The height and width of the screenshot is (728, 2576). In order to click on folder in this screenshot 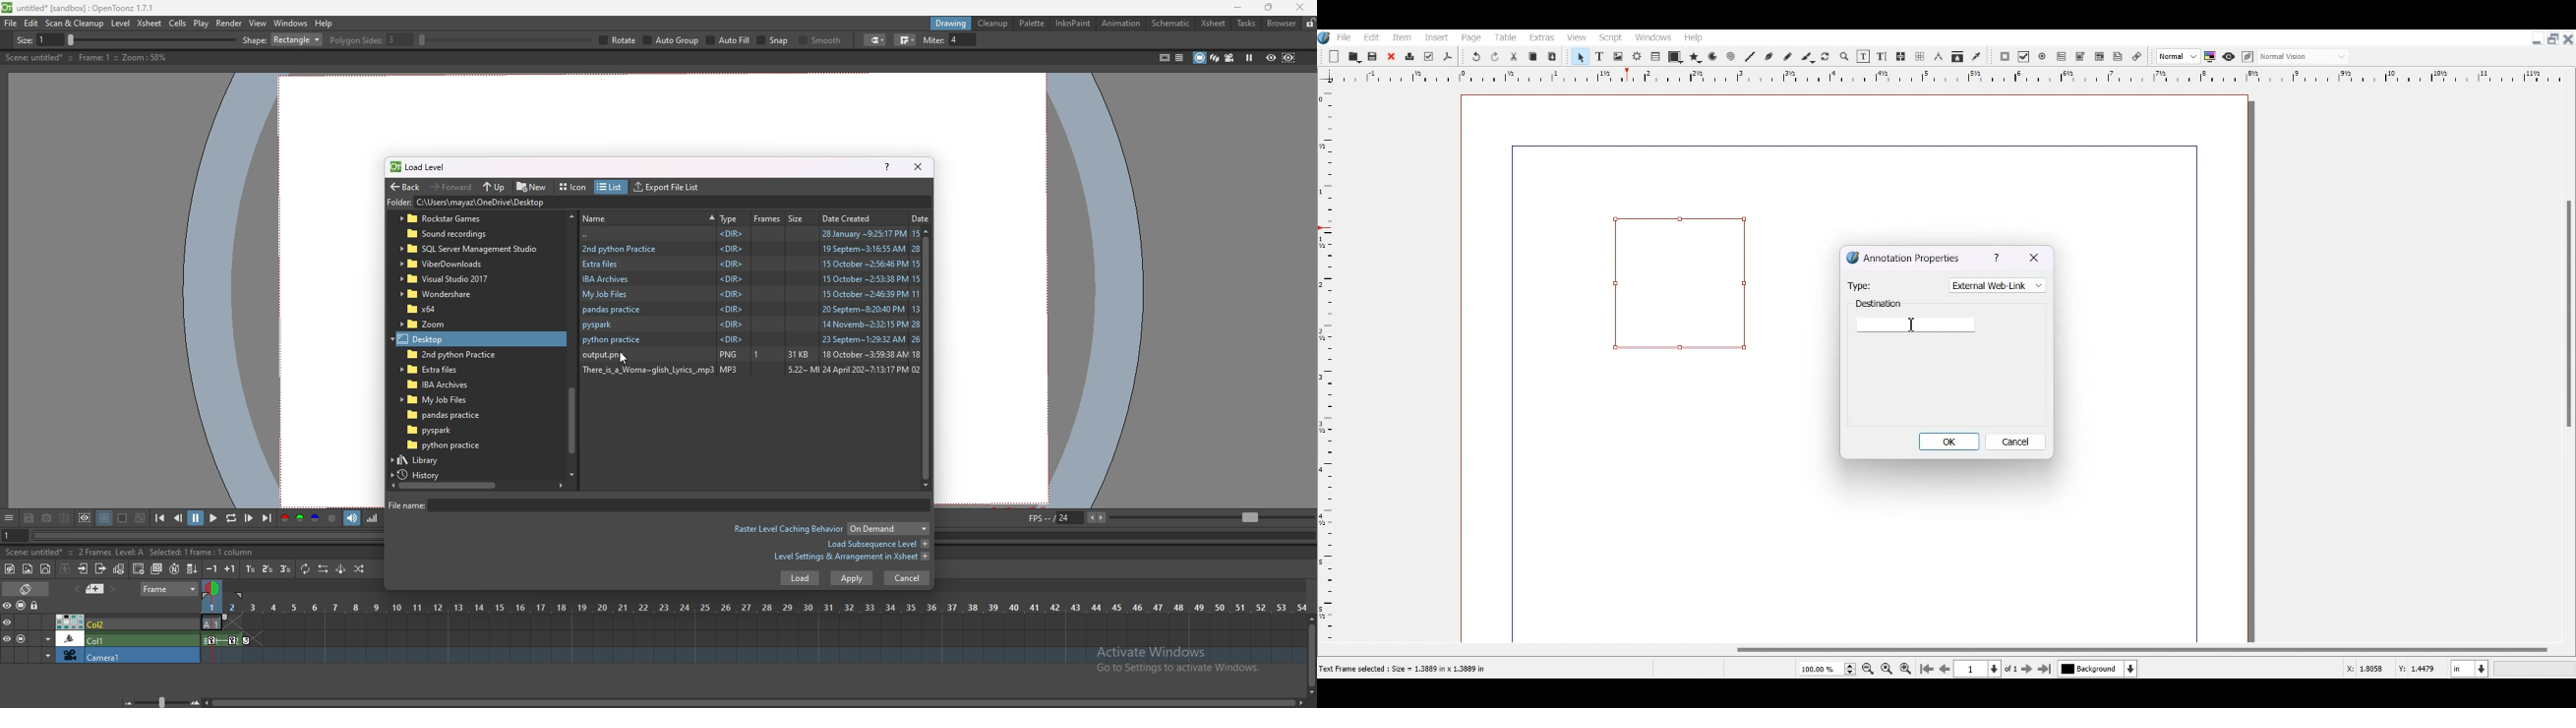, I will do `click(440, 383)`.